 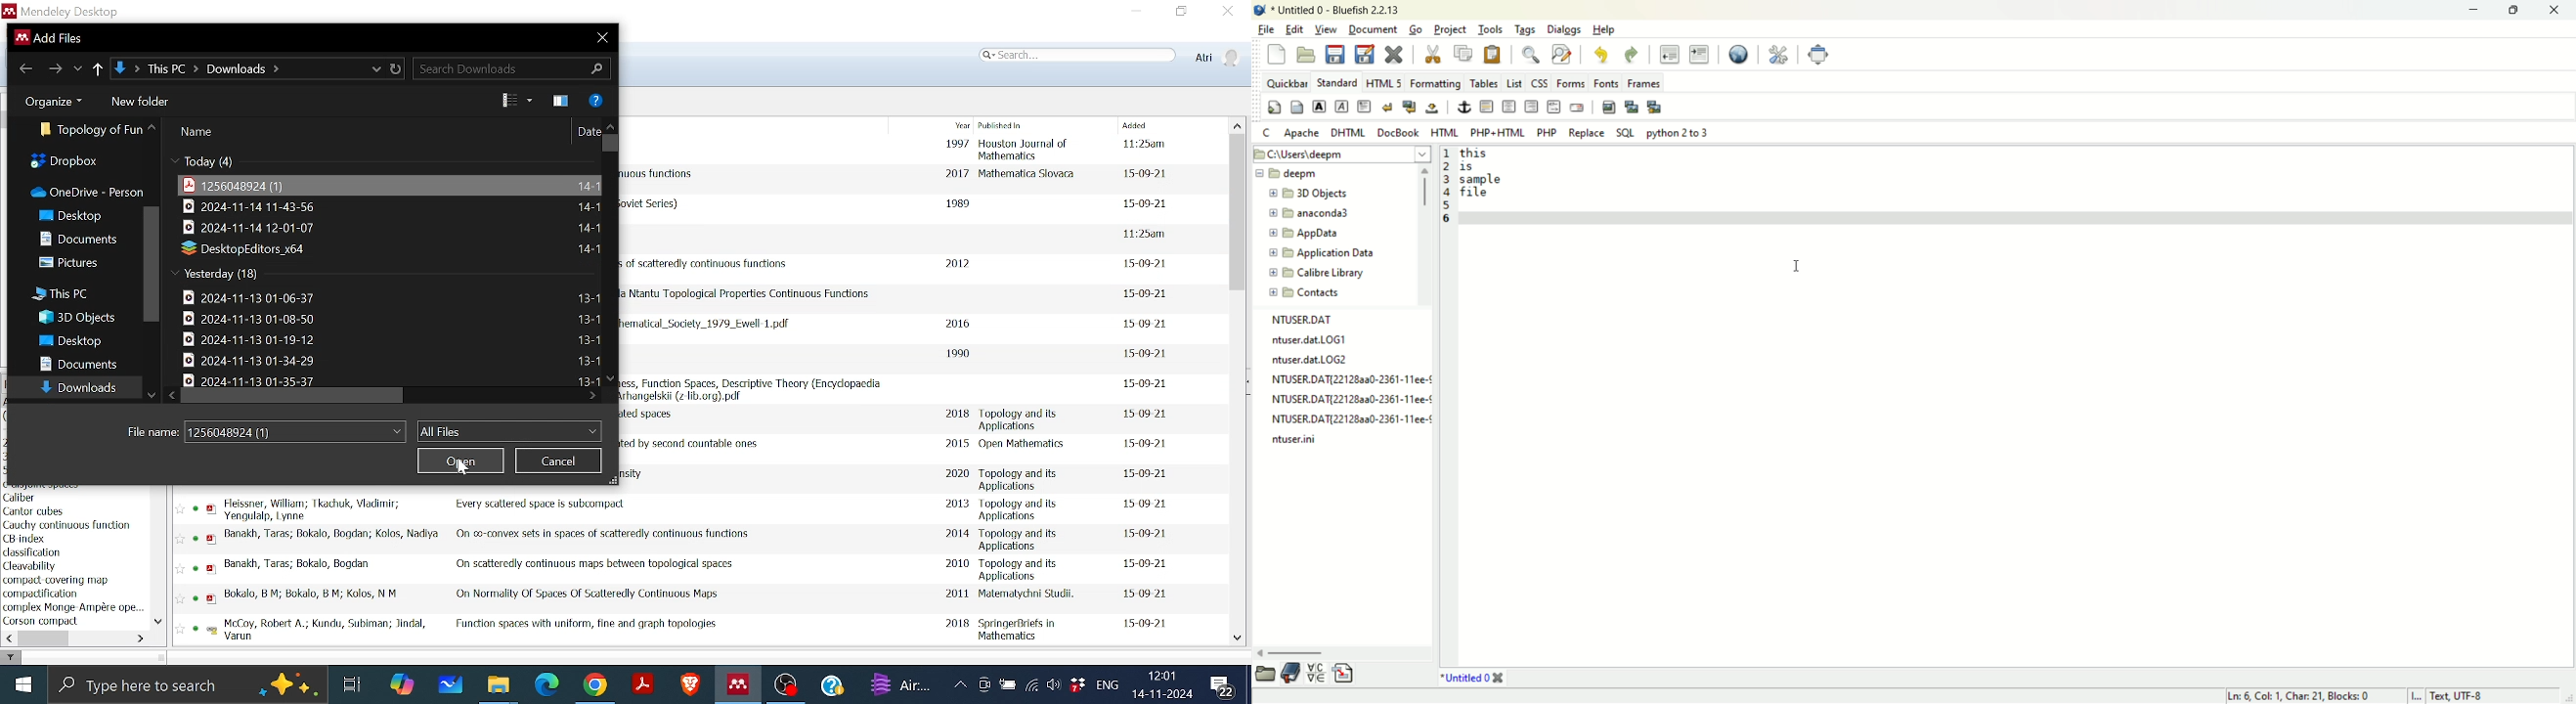 I want to click on REPLACE, so click(x=1587, y=133).